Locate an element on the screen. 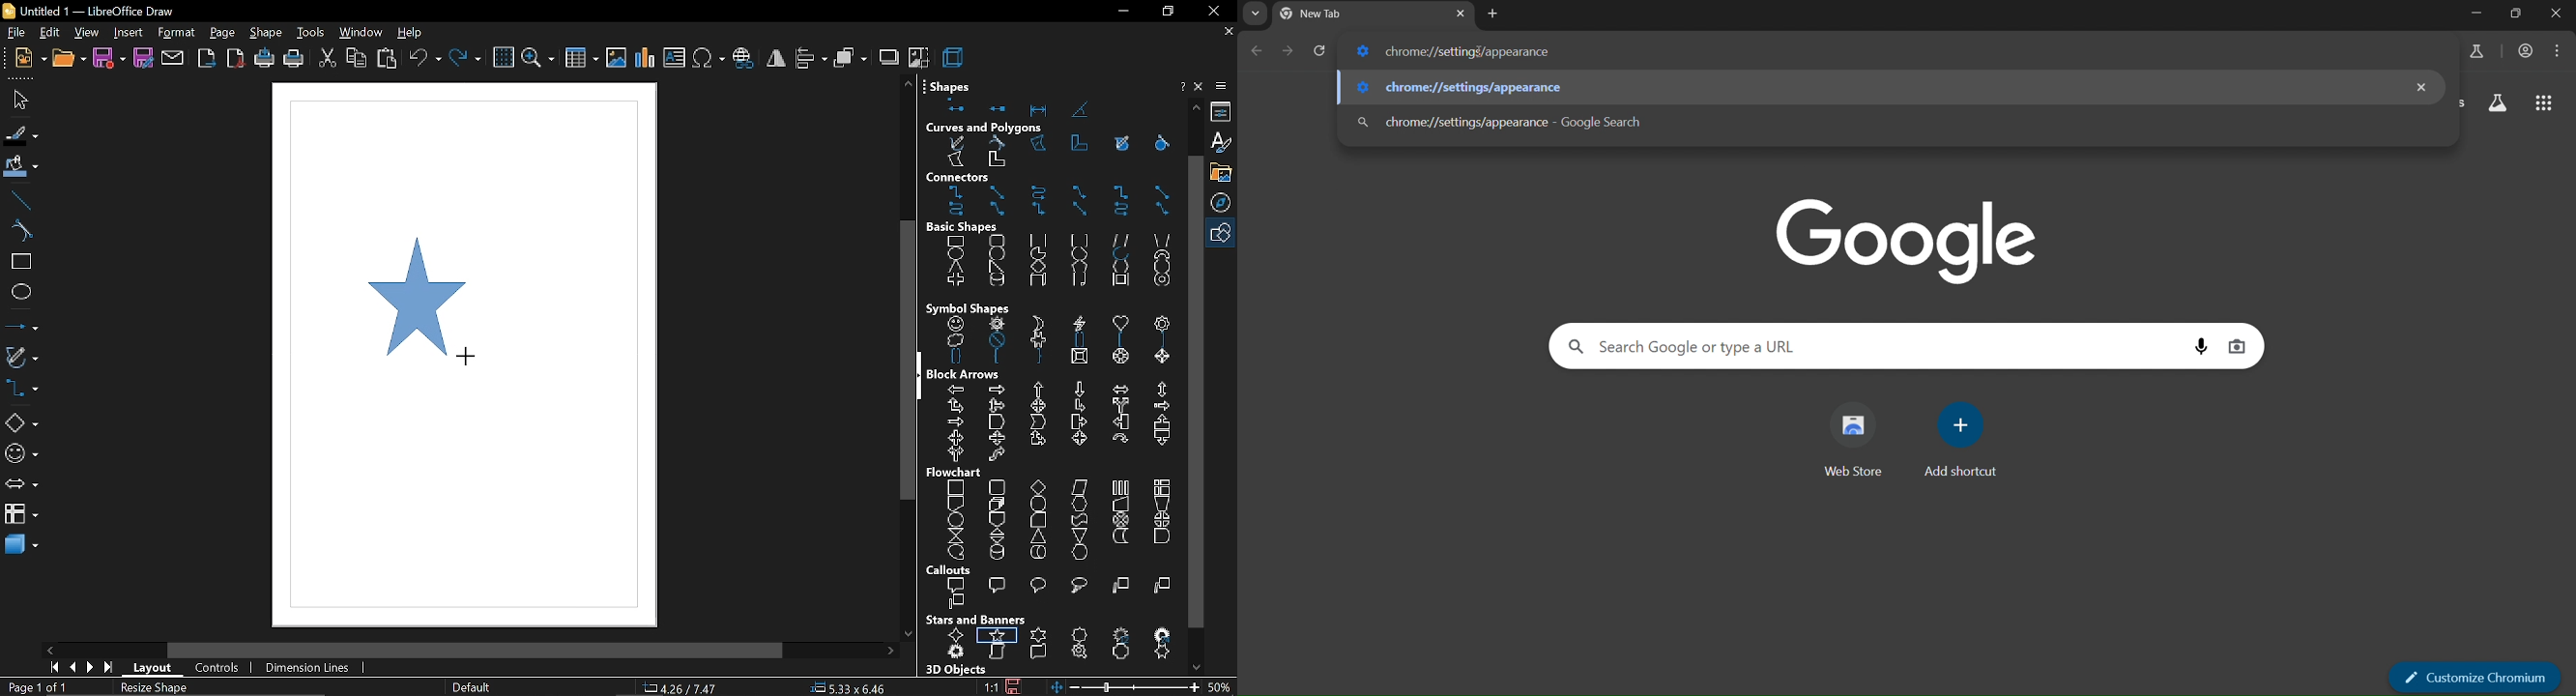 This screenshot has width=2576, height=700. tools is located at coordinates (309, 33).